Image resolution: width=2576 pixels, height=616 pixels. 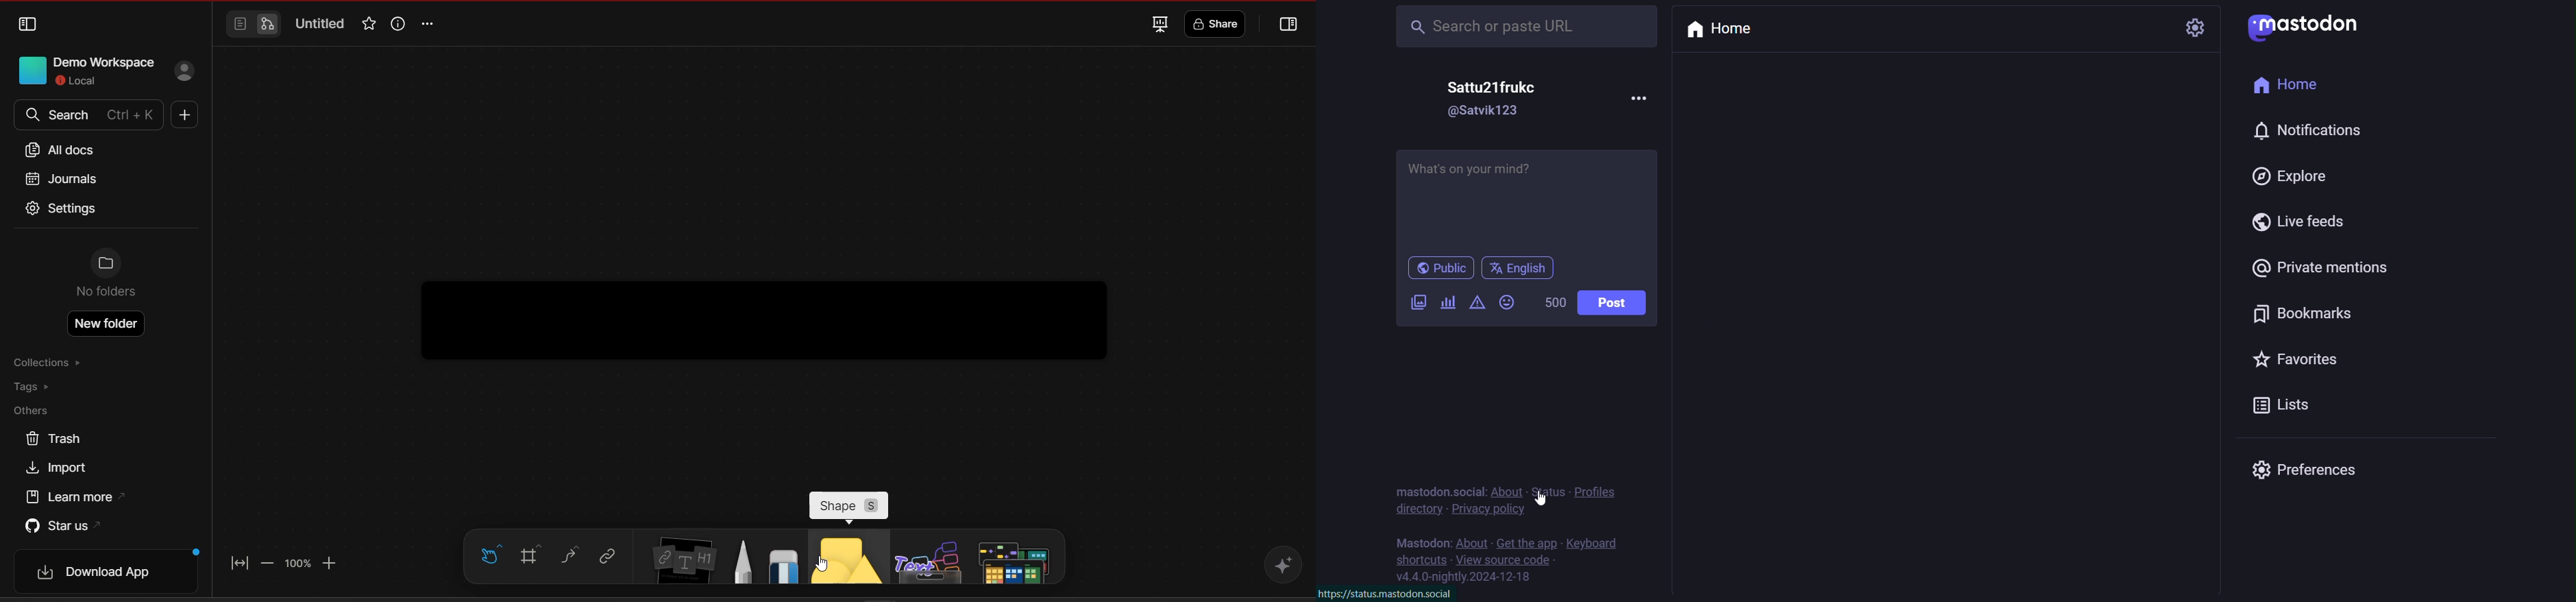 What do you see at coordinates (1650, 97) in the screenshot?
I see `more` at bounding box center [1650, 97].